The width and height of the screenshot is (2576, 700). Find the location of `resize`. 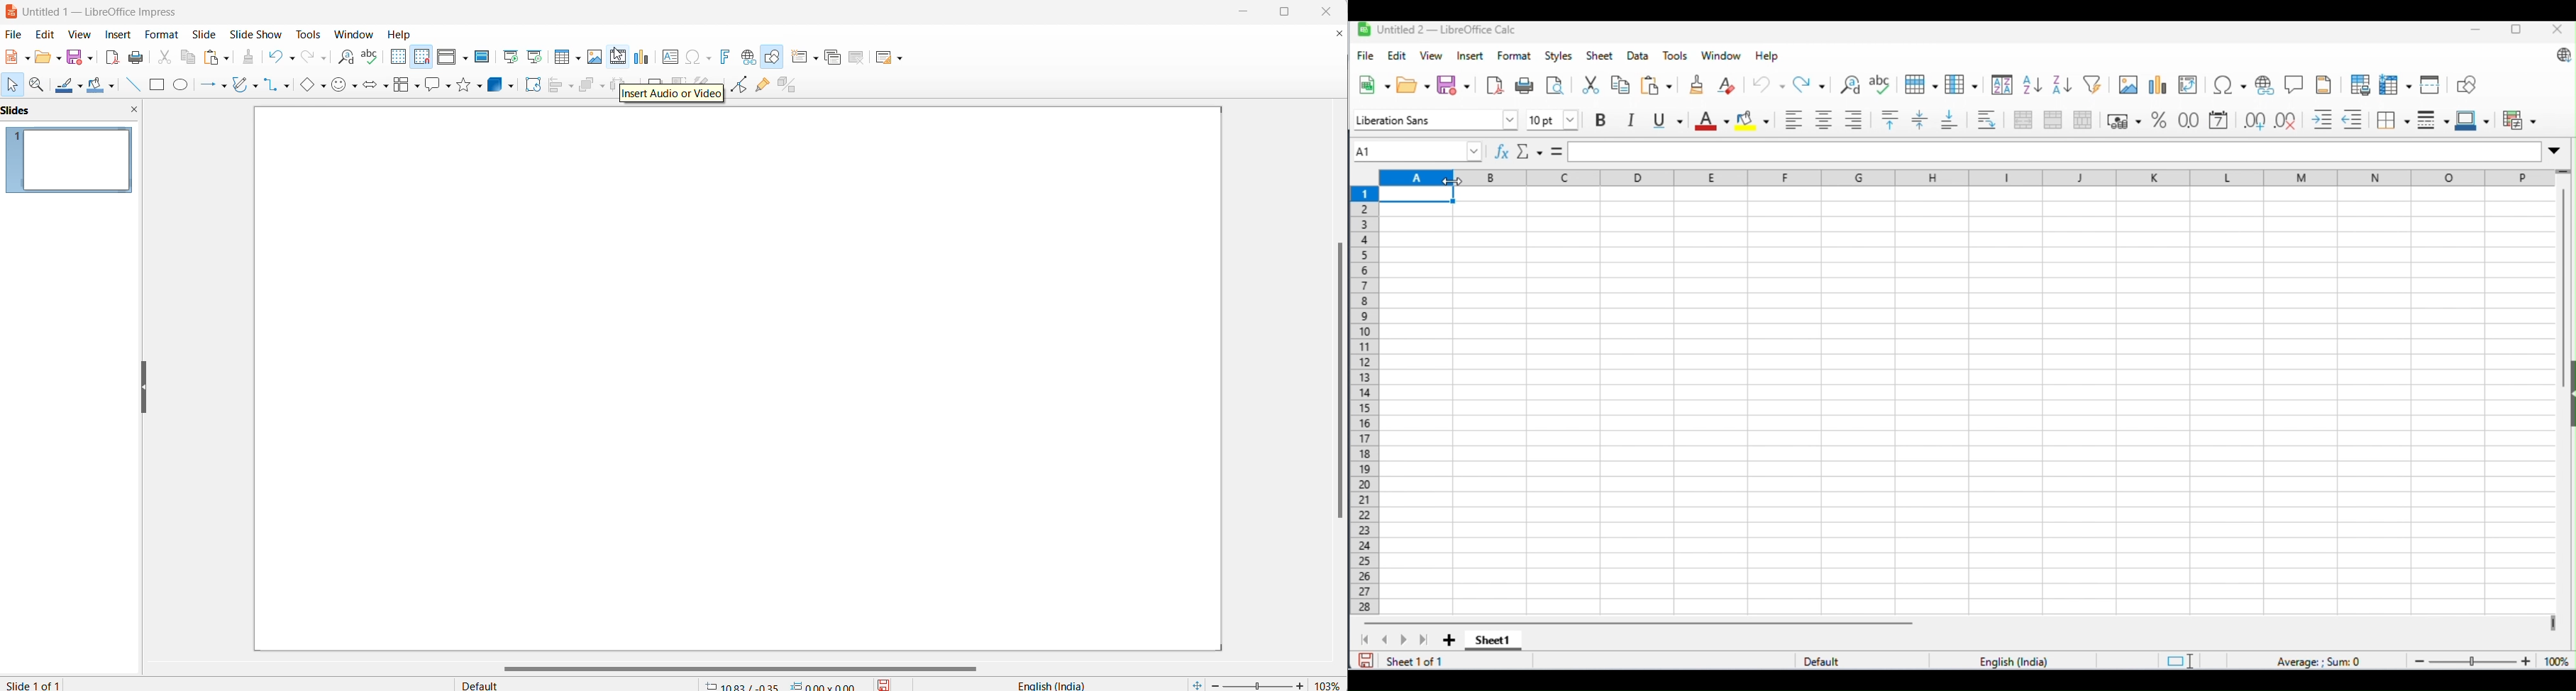

resize is located at coordinates (144, 386).